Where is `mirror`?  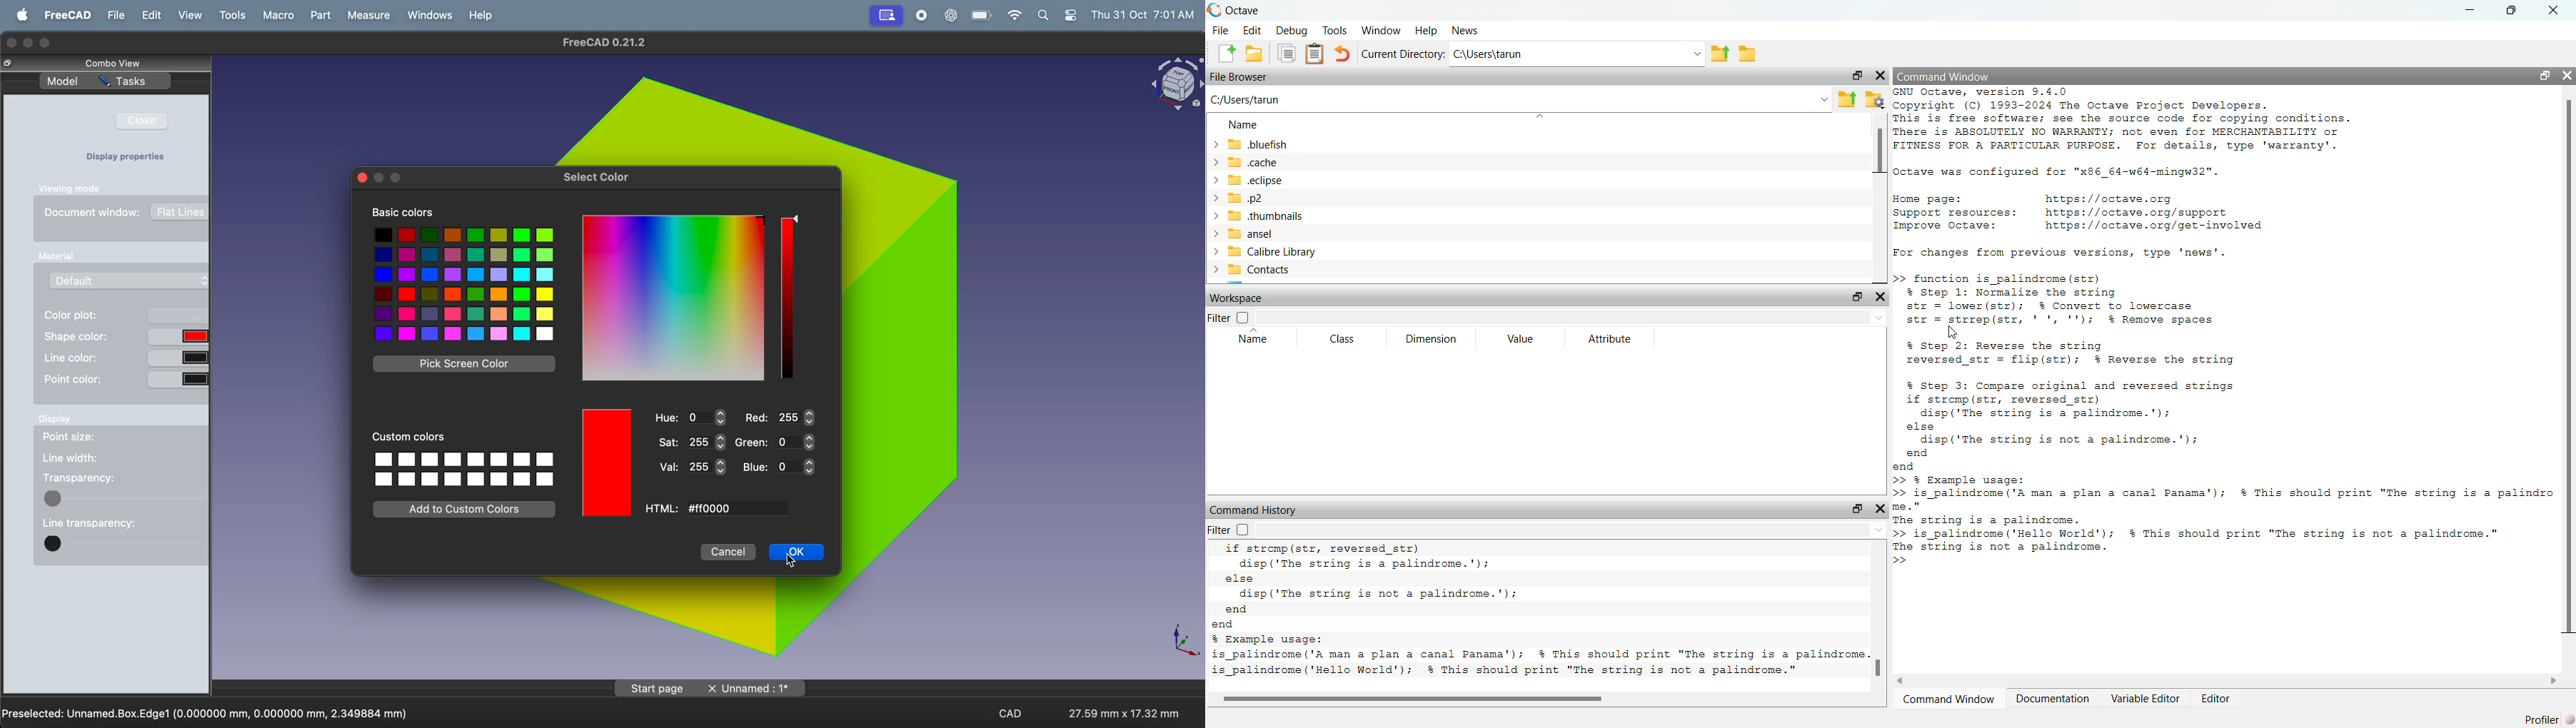
mirror is located at coordinates (887, 14).